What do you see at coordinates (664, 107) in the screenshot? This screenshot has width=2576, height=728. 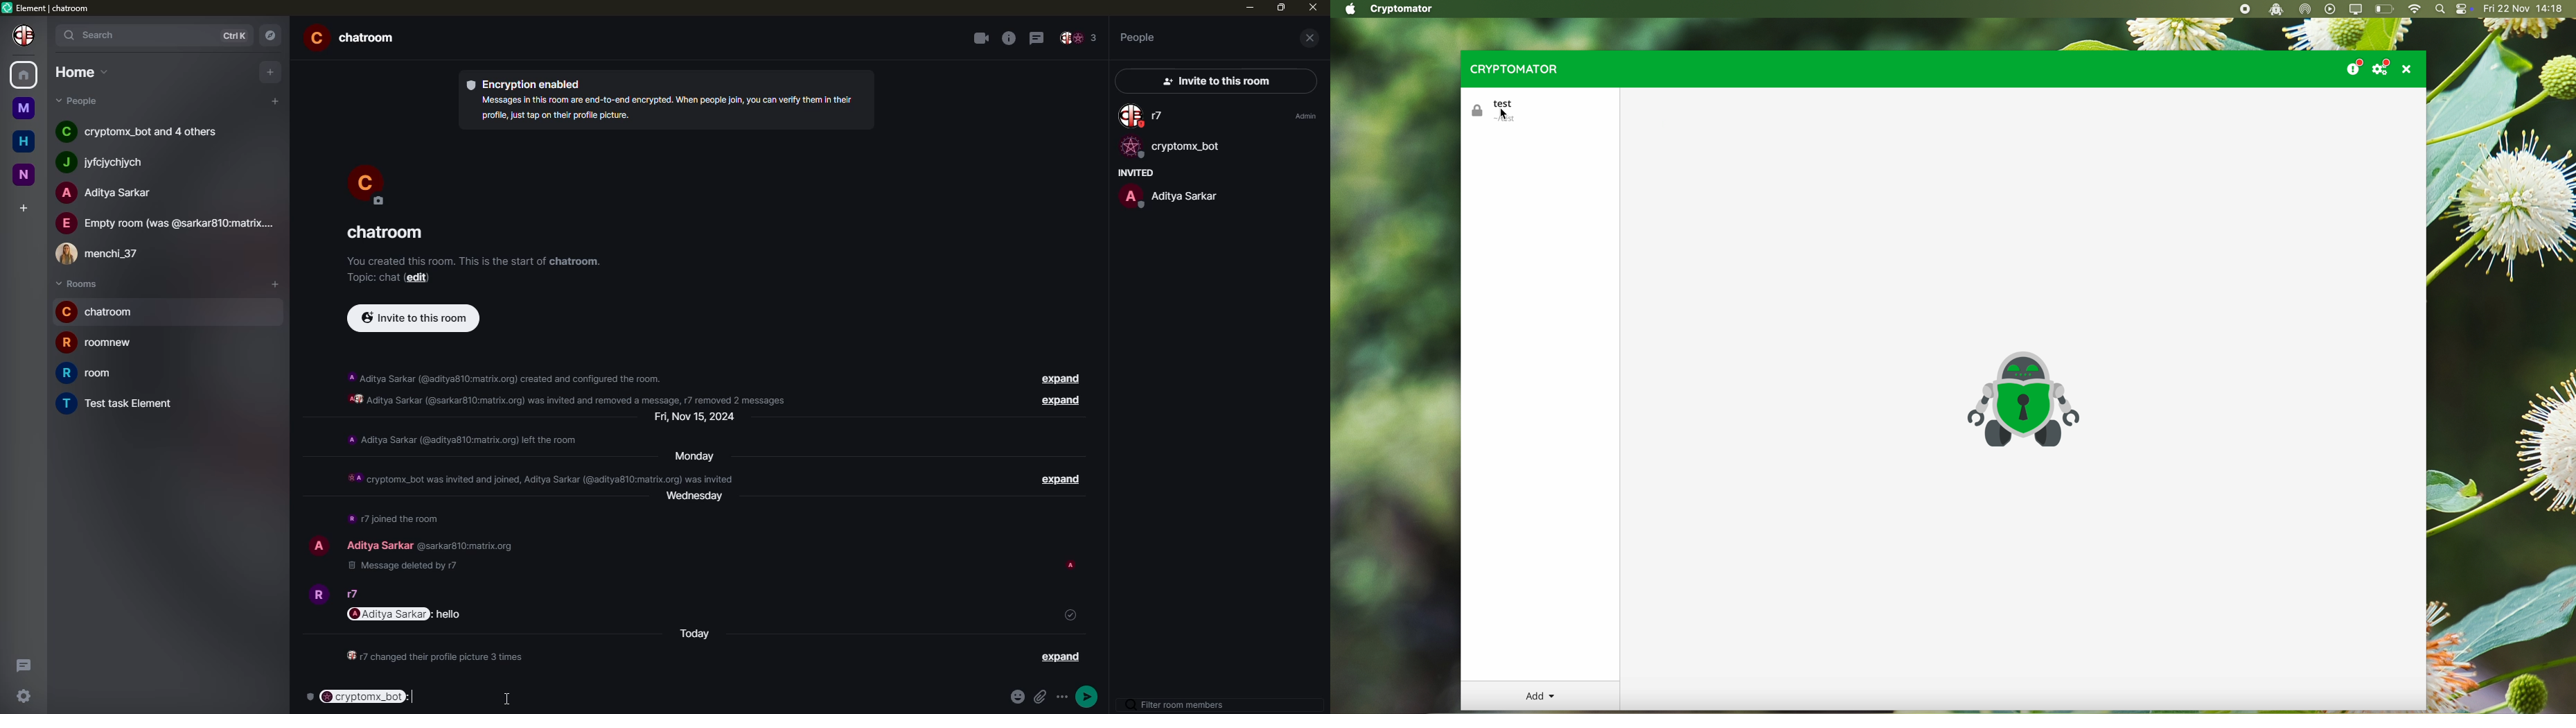 I see `info` at bounding box center [664, 107].